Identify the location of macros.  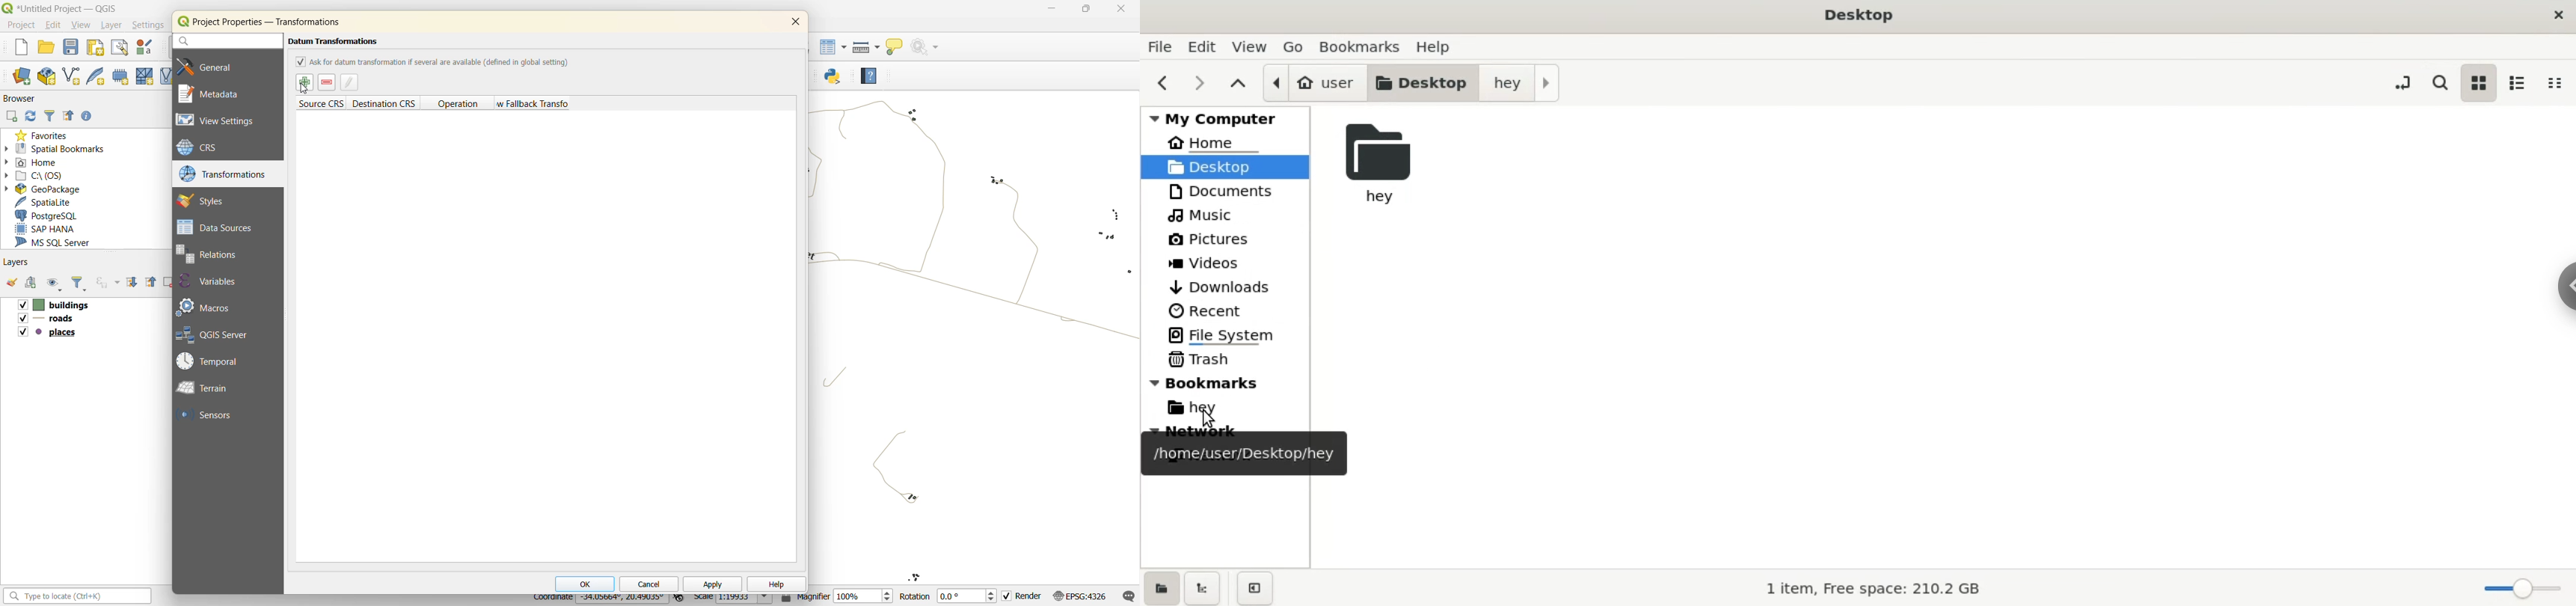
(208, 306).